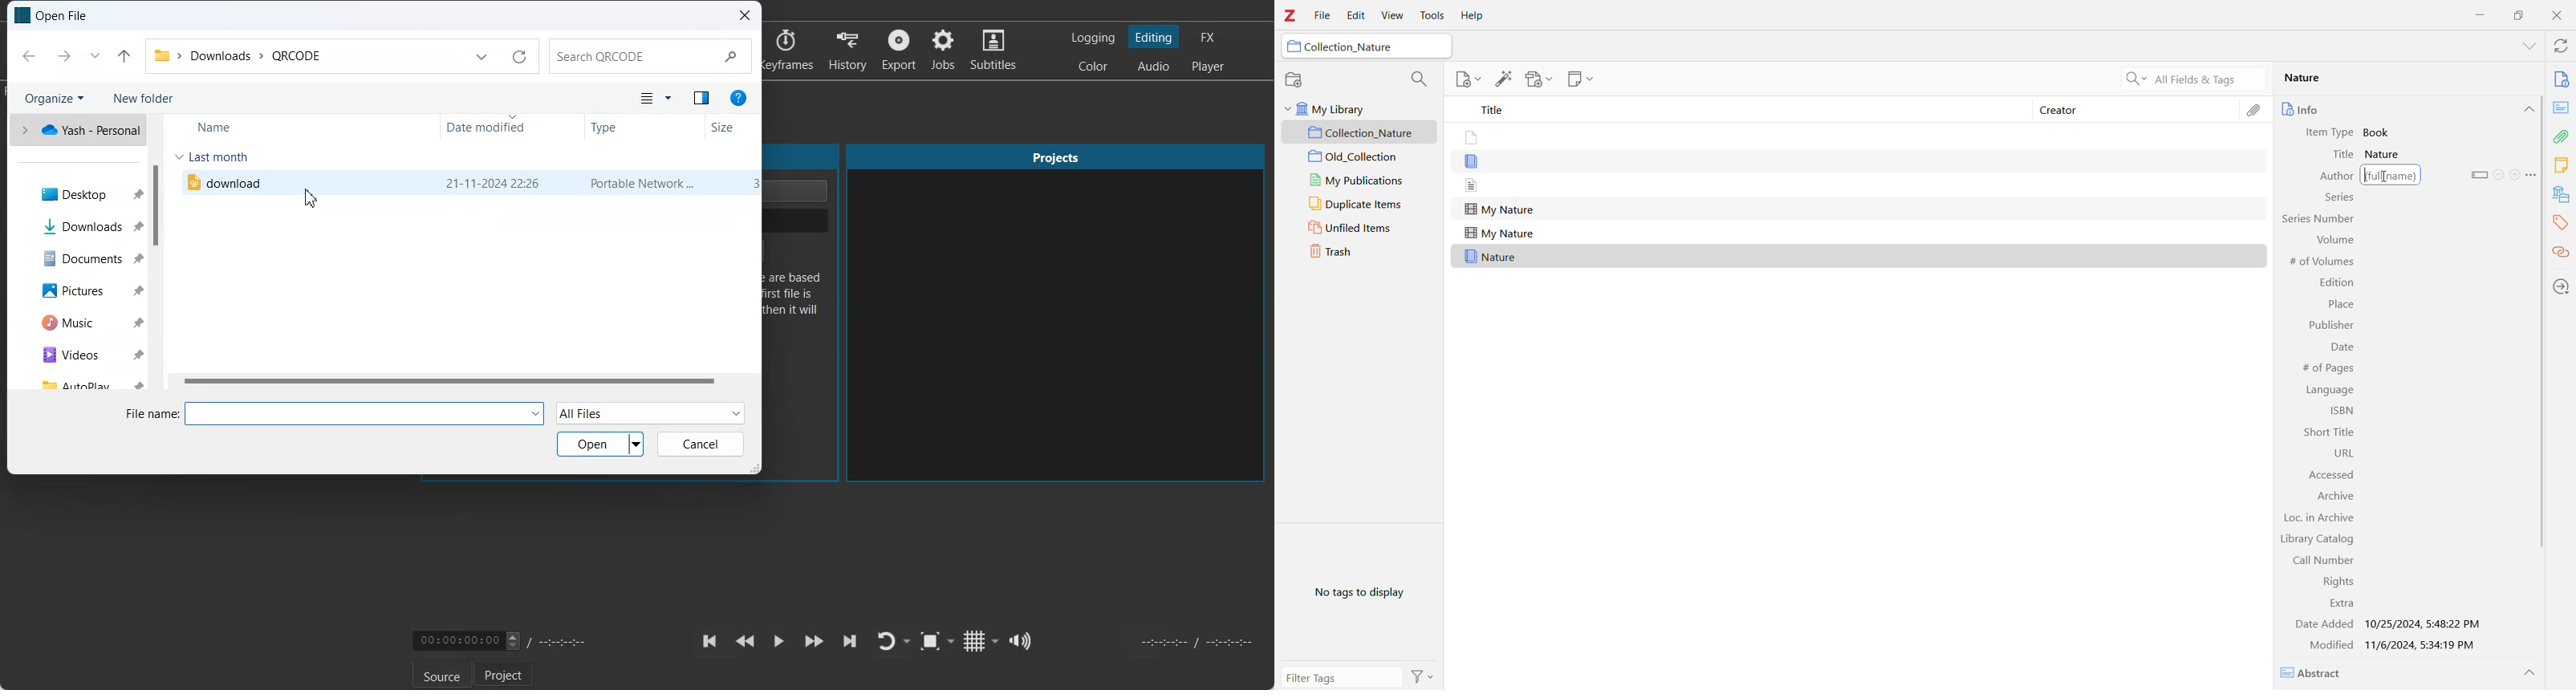 The height and width of the screenshot is (700, 2576). What do you see at coordinates (701, 98) in the screenshot?
I see `Show the preview pane` at bounding box center [701, 98].